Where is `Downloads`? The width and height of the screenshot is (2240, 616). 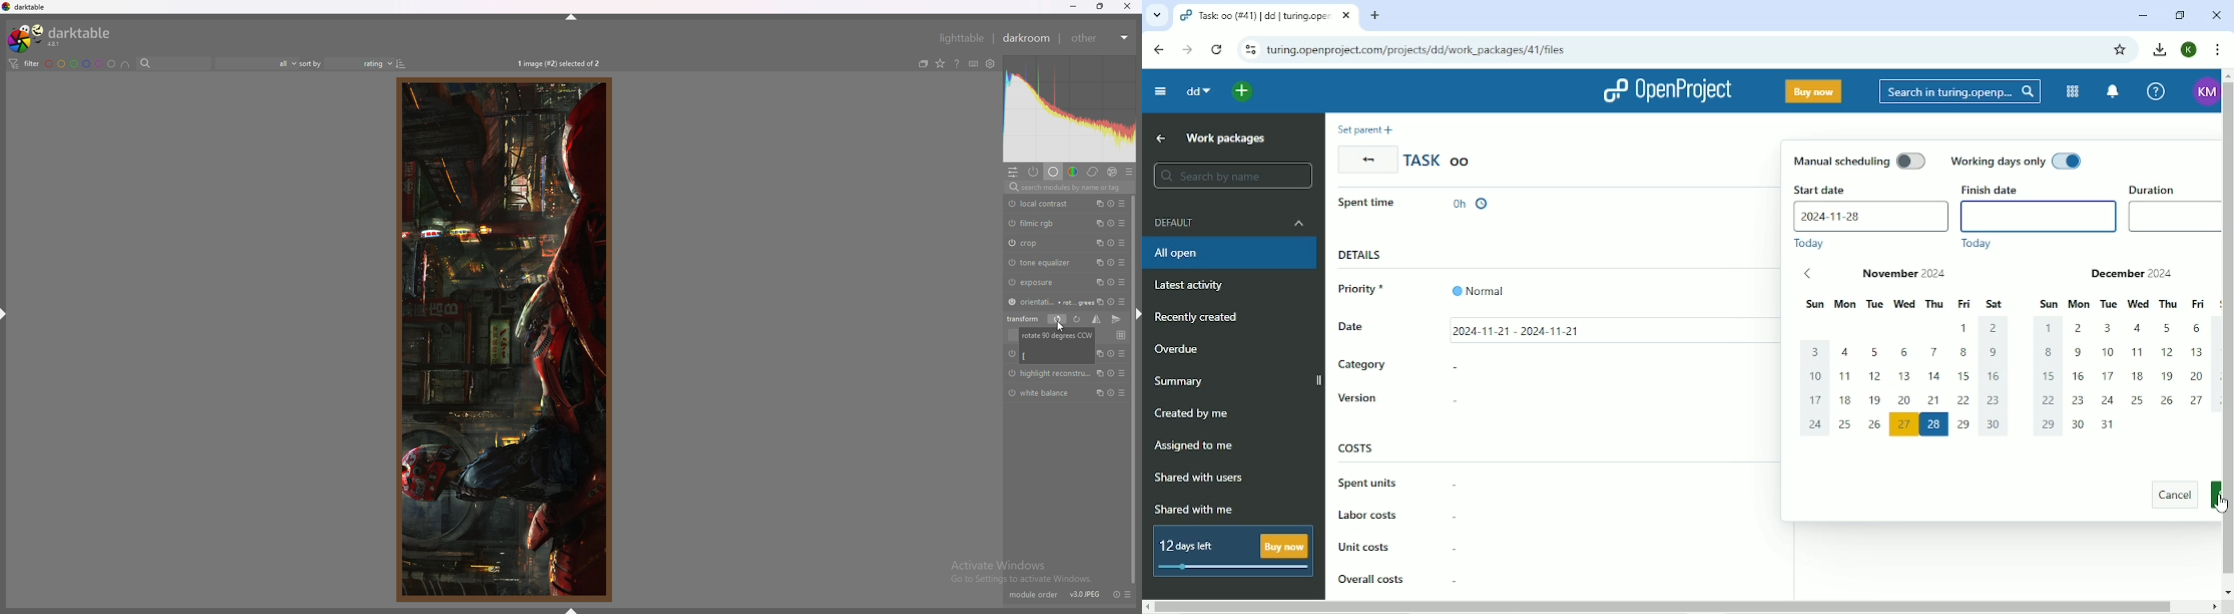 Downloads is located at coordinates (2161, 50).